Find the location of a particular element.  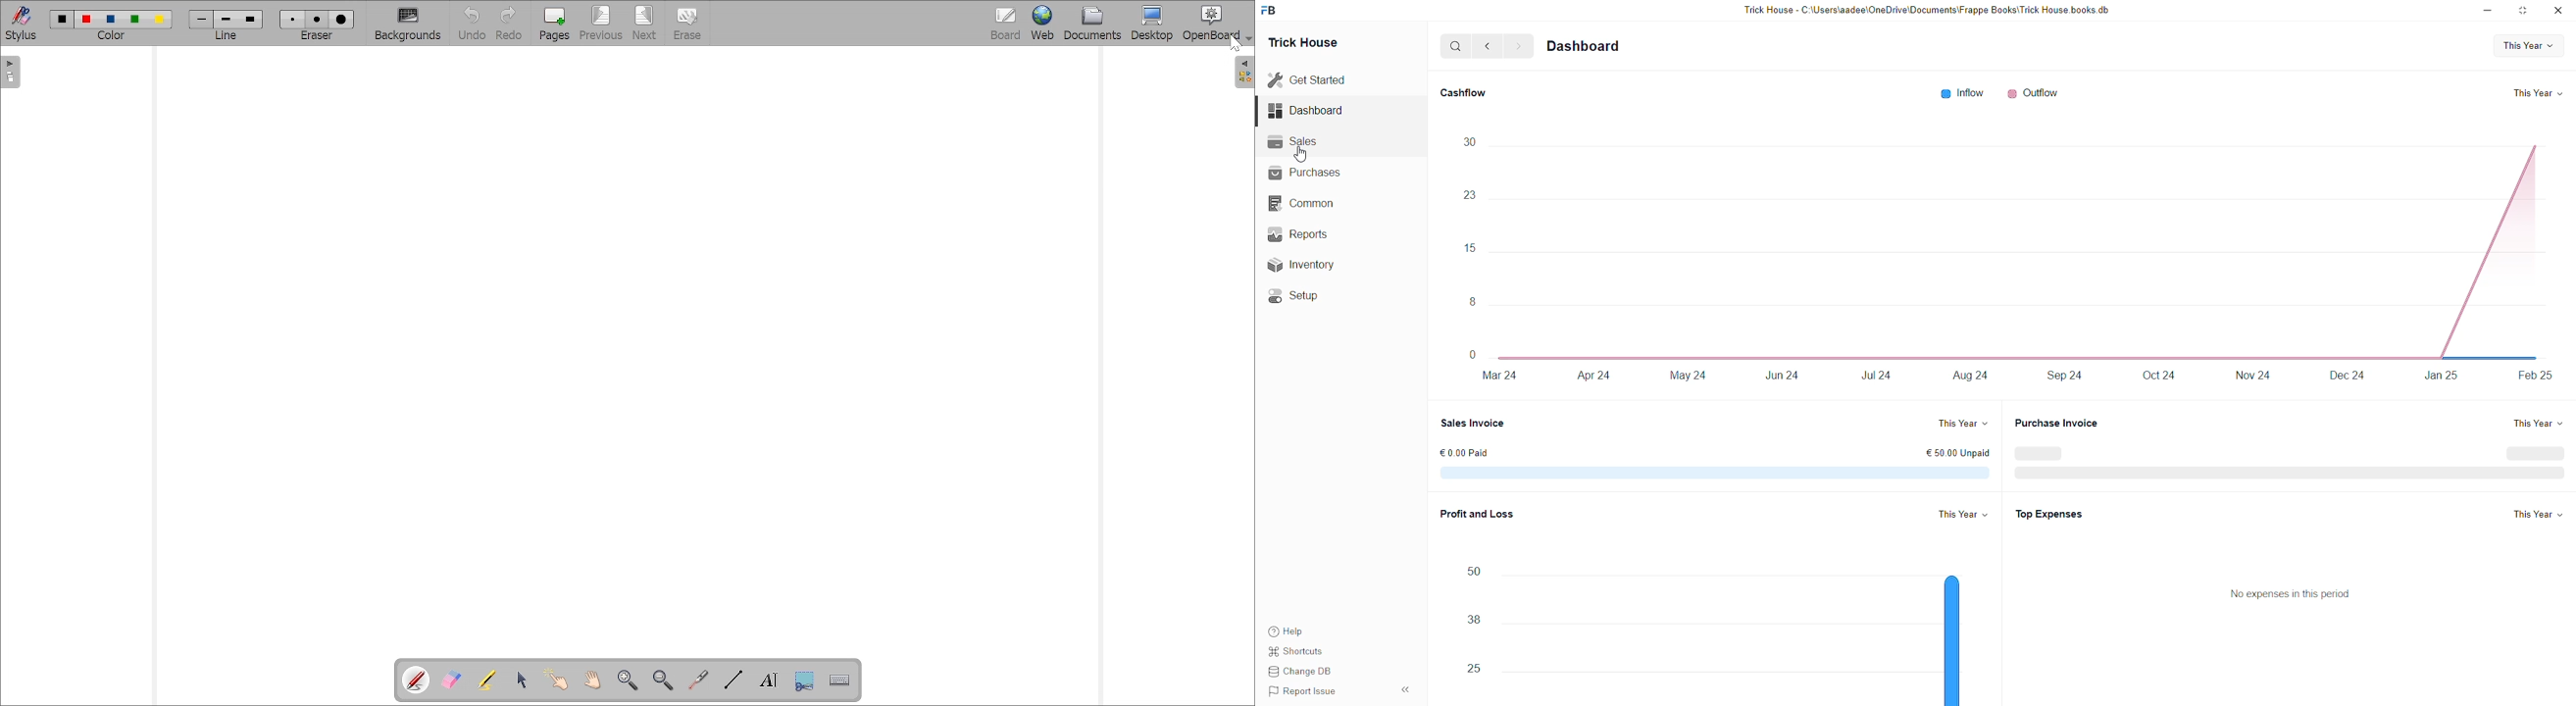

No expenses in this period is located at coordinates (2294, 595).